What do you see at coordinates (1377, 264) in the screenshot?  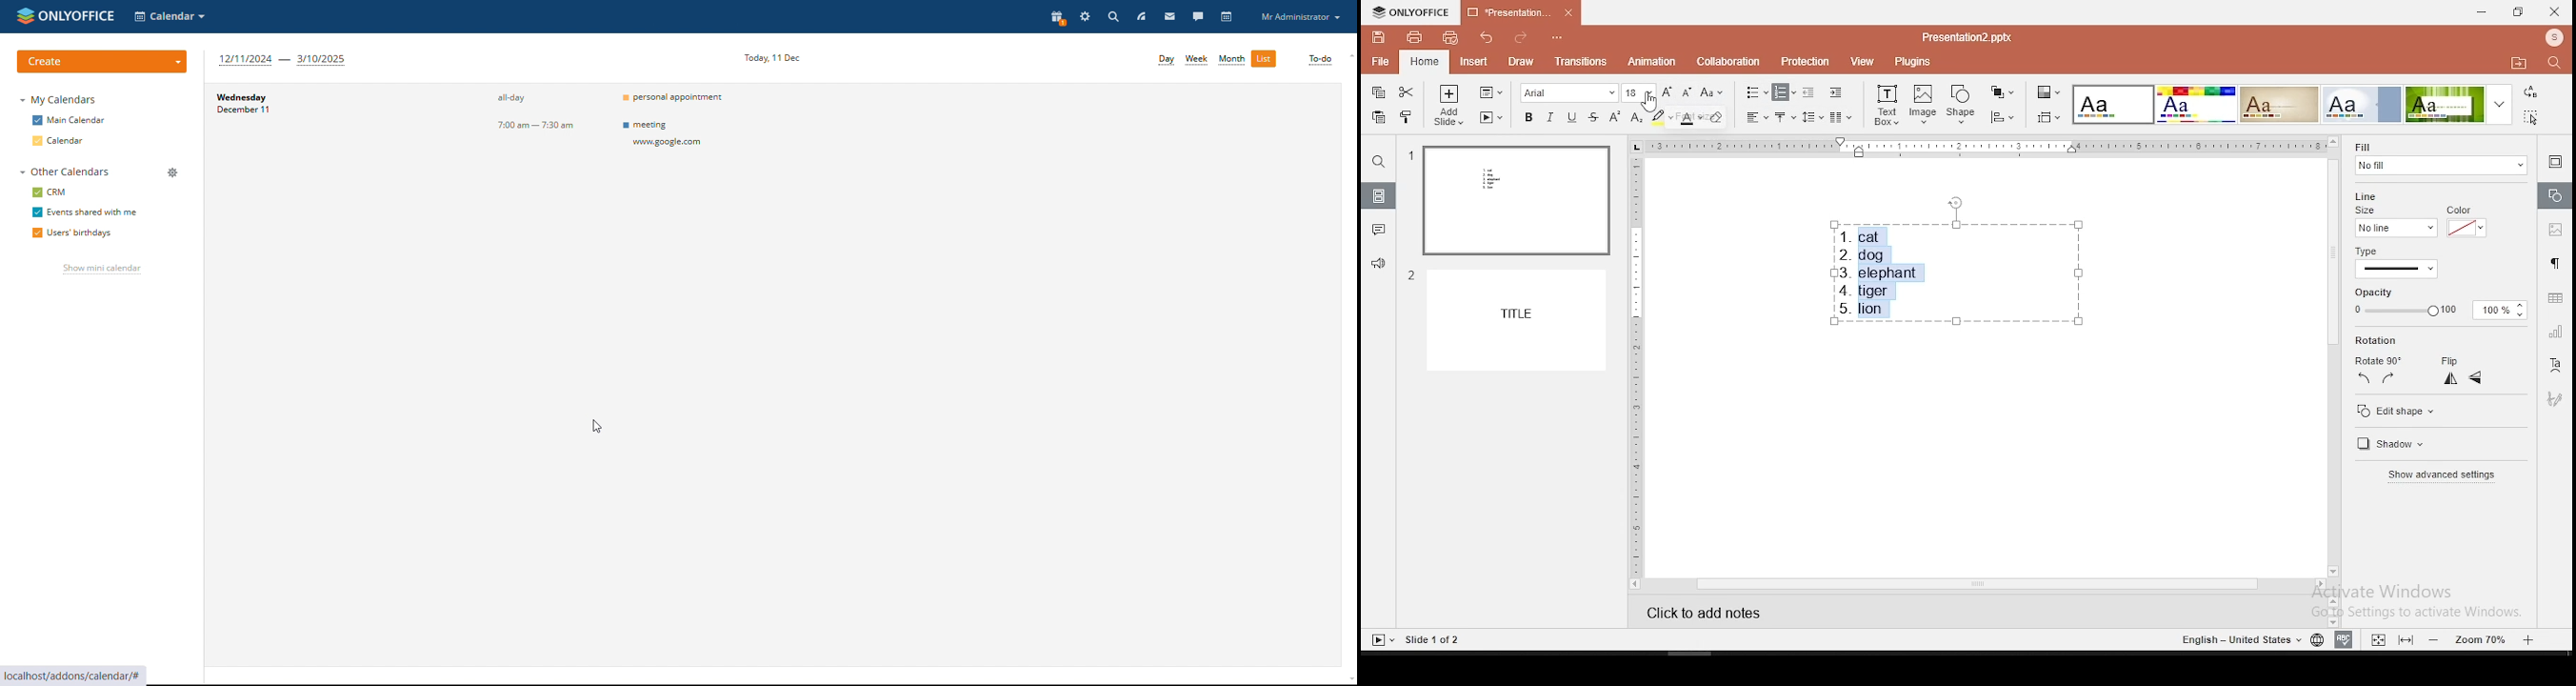 I see `support and feedback` at bounding box center [1377, 264].